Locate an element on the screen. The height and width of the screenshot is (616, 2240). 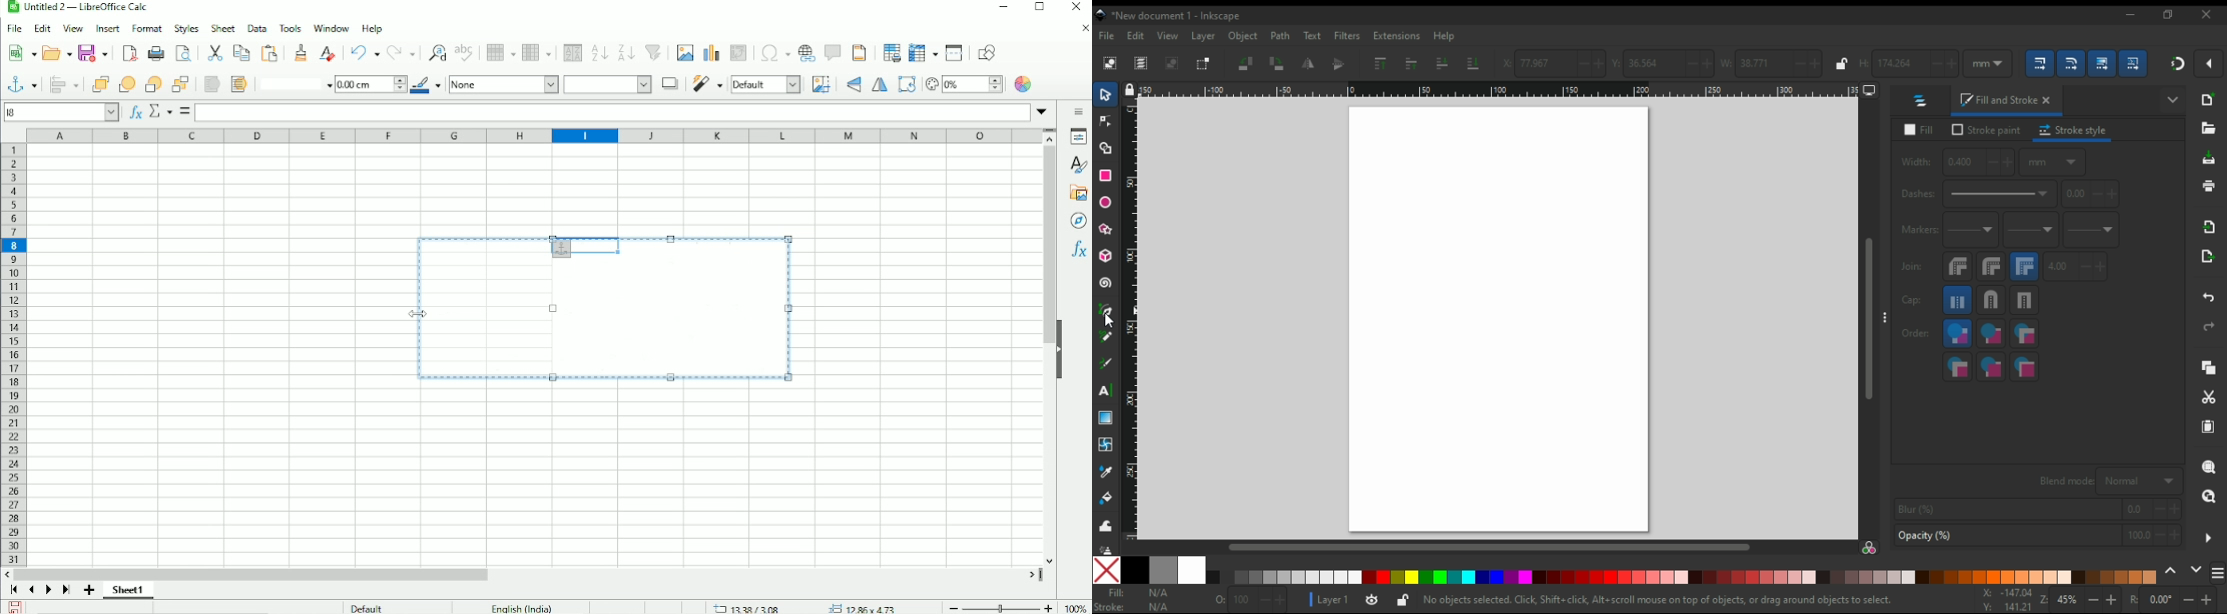
gradient tool is located at coordinates (1106, 418).